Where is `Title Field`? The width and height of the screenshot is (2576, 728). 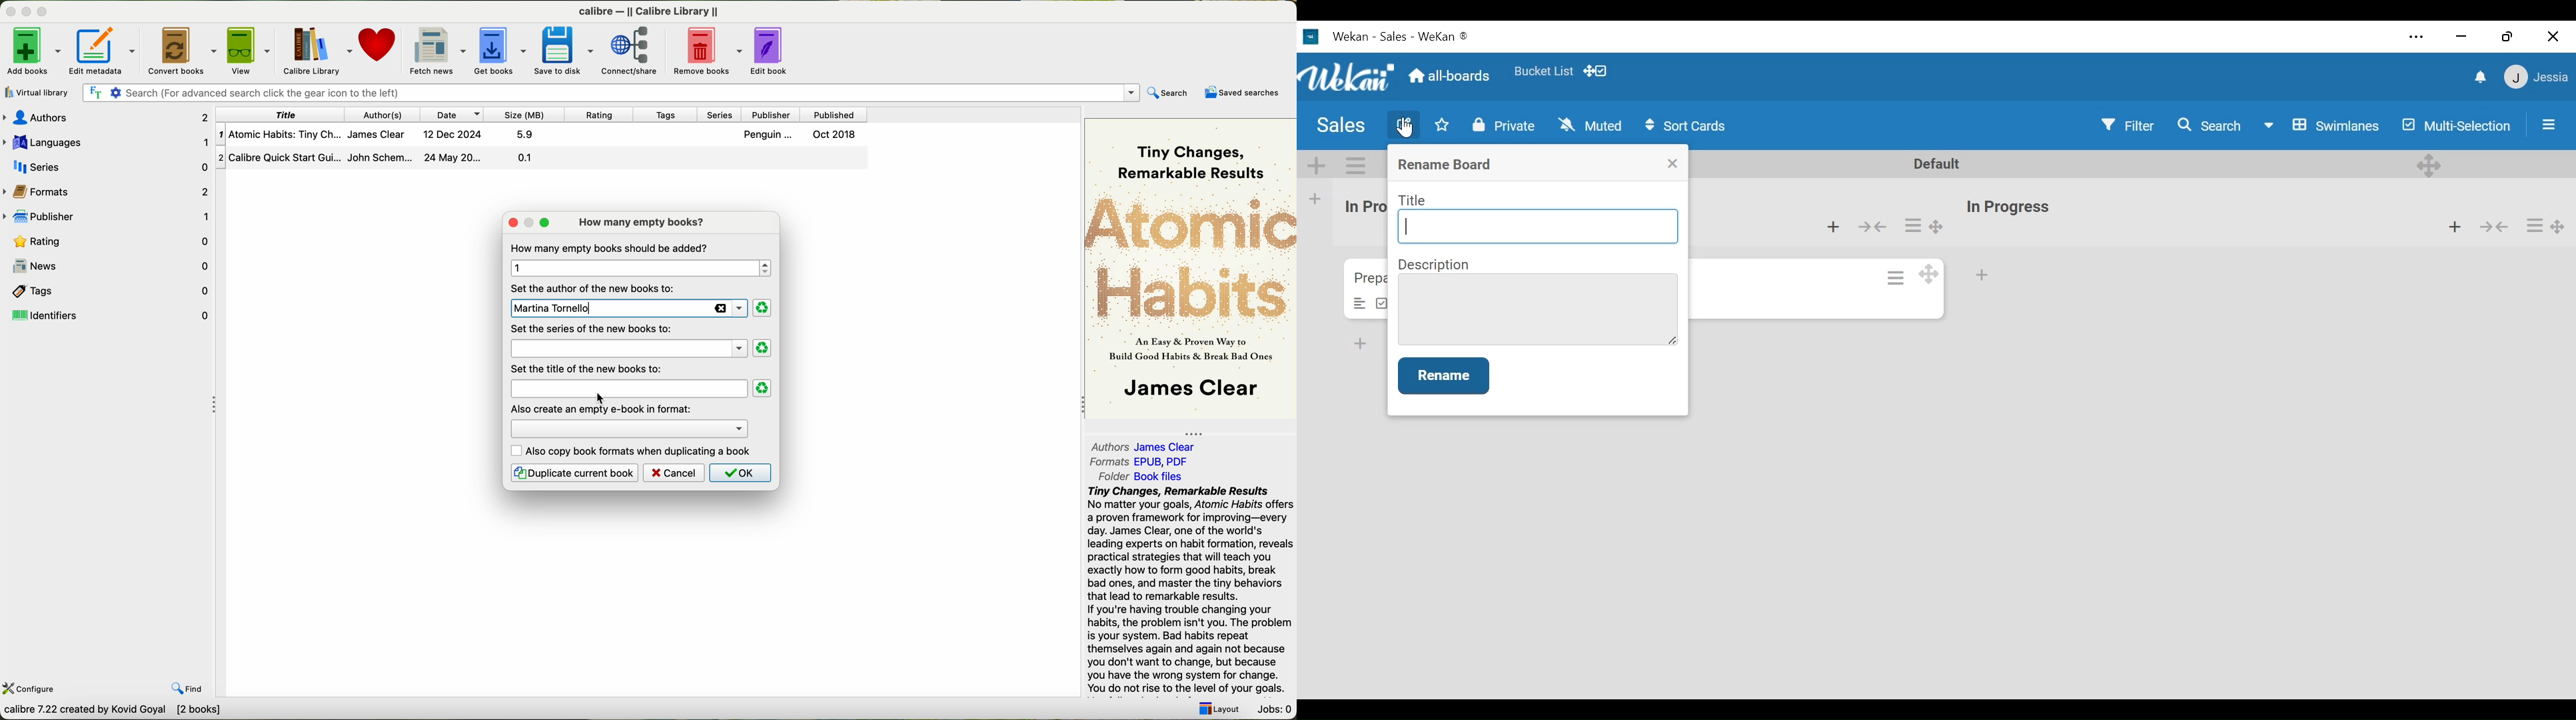 Title Field is located at coordinates (1539, 227).